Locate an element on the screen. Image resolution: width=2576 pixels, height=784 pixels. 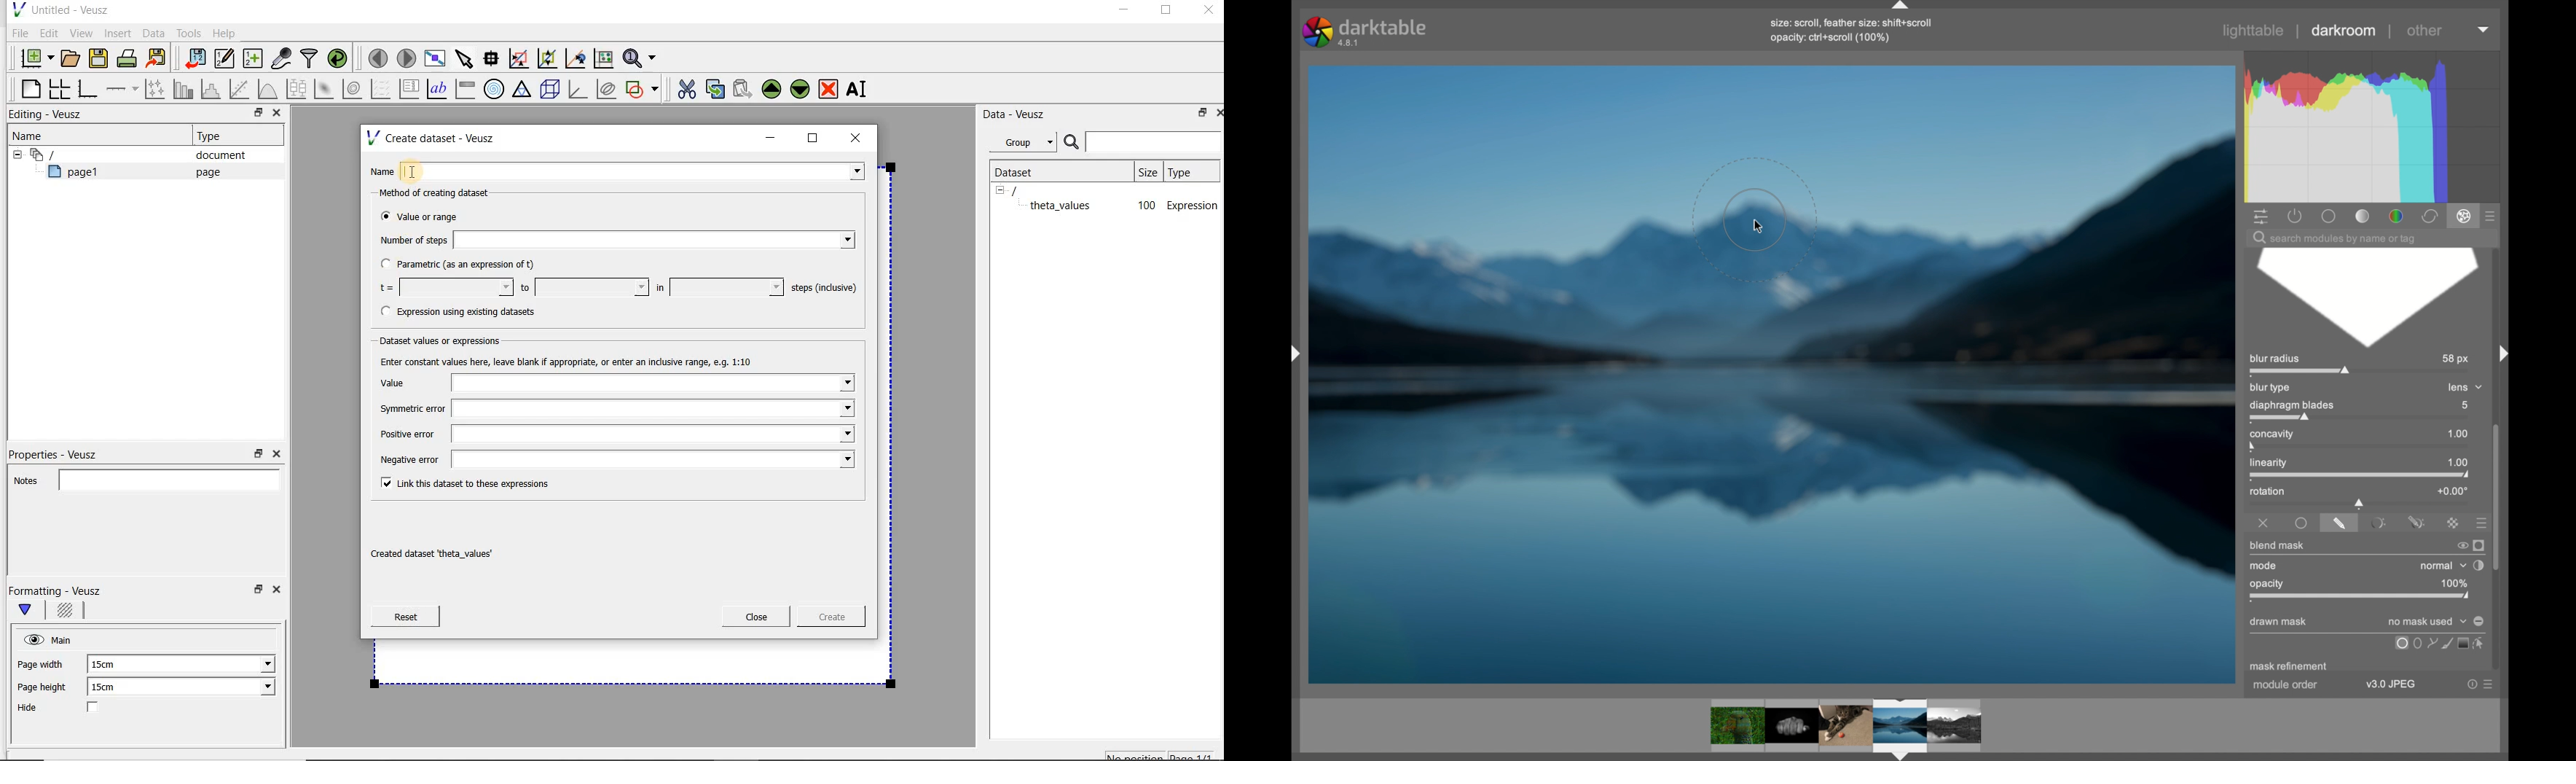
3d scene is located at coordinates (551, 90).